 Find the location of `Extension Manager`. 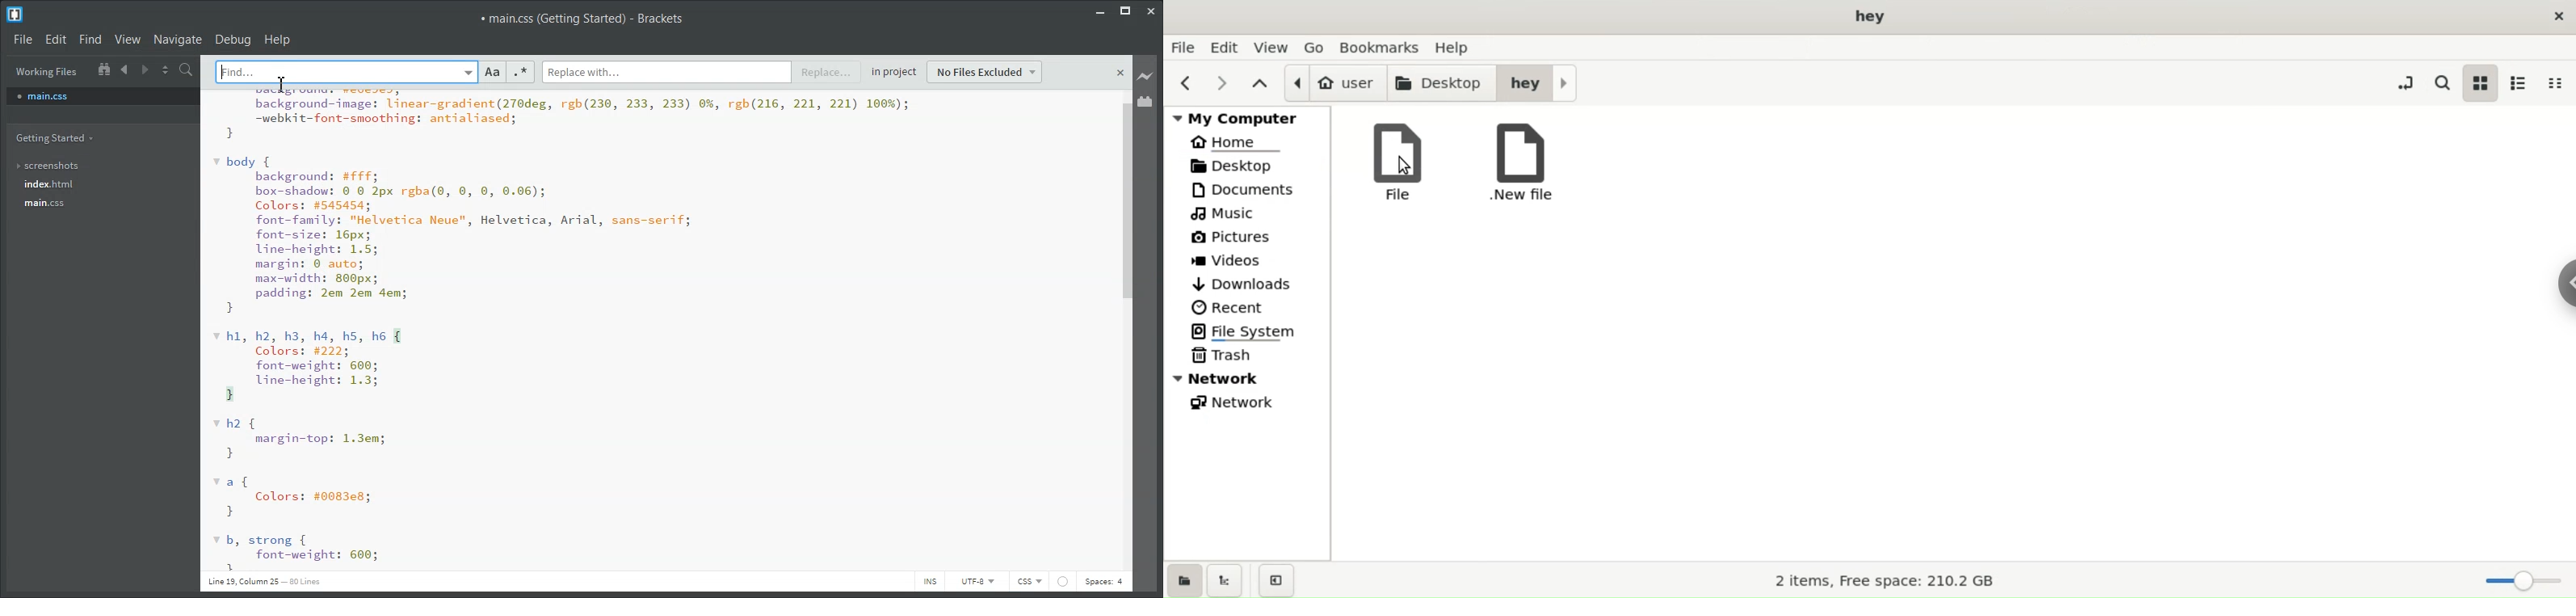

Extension Manager is located at coordinates (1145, 101).